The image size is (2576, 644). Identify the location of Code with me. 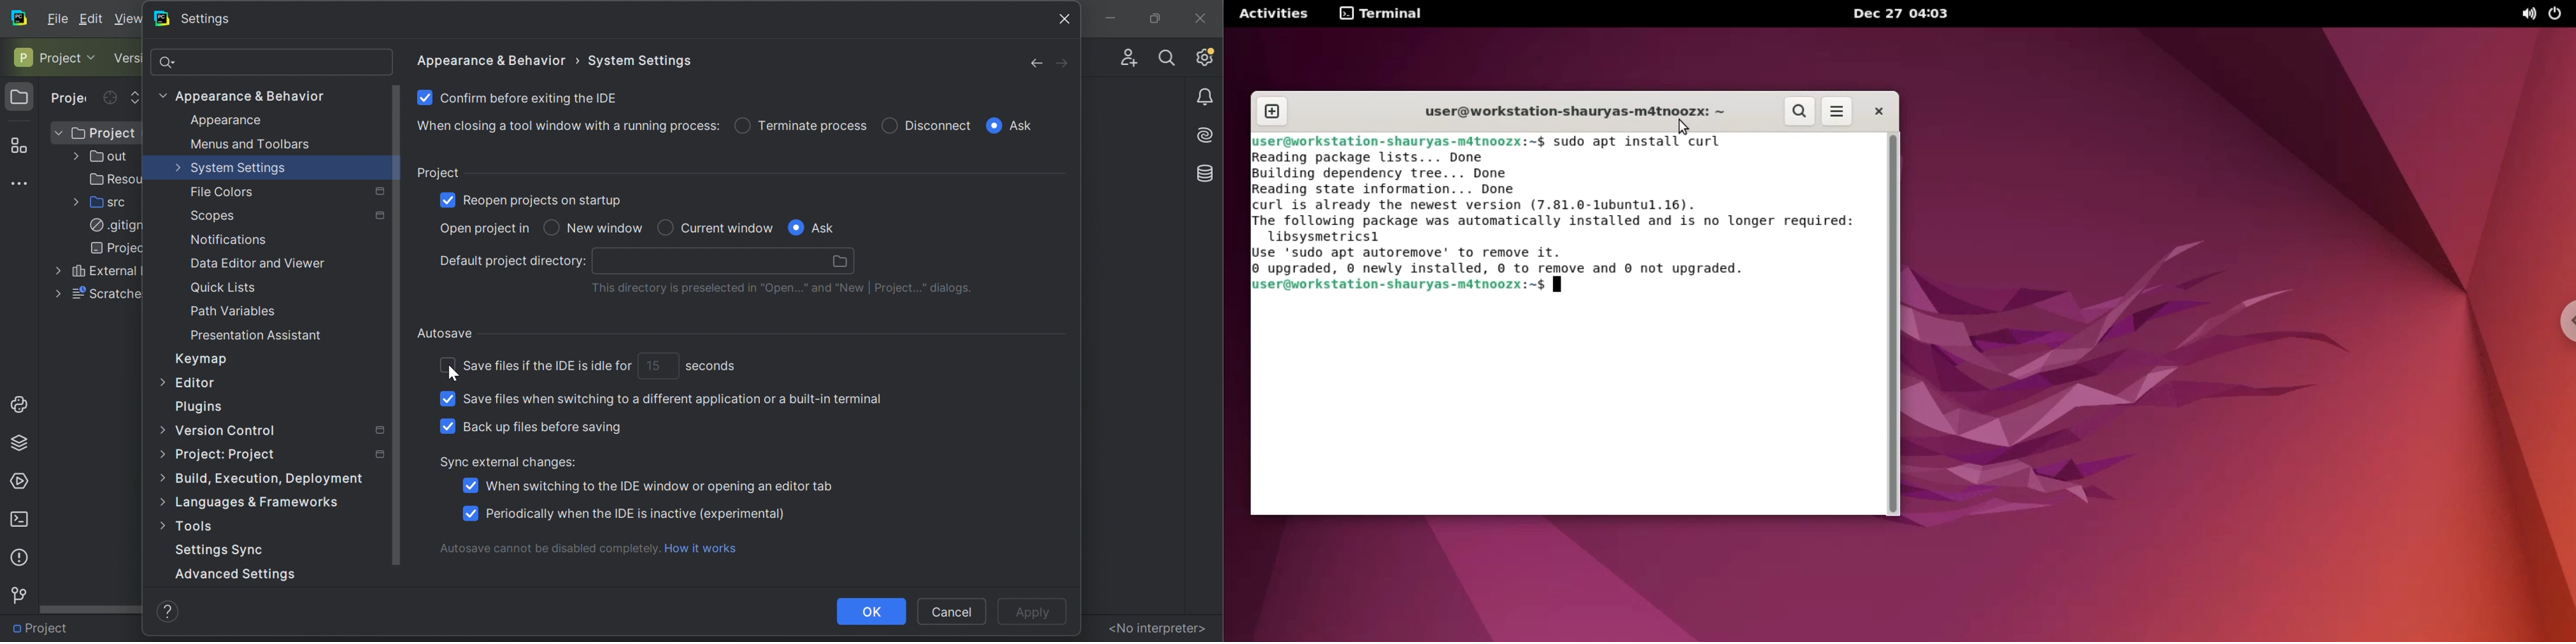
(1126, 54).